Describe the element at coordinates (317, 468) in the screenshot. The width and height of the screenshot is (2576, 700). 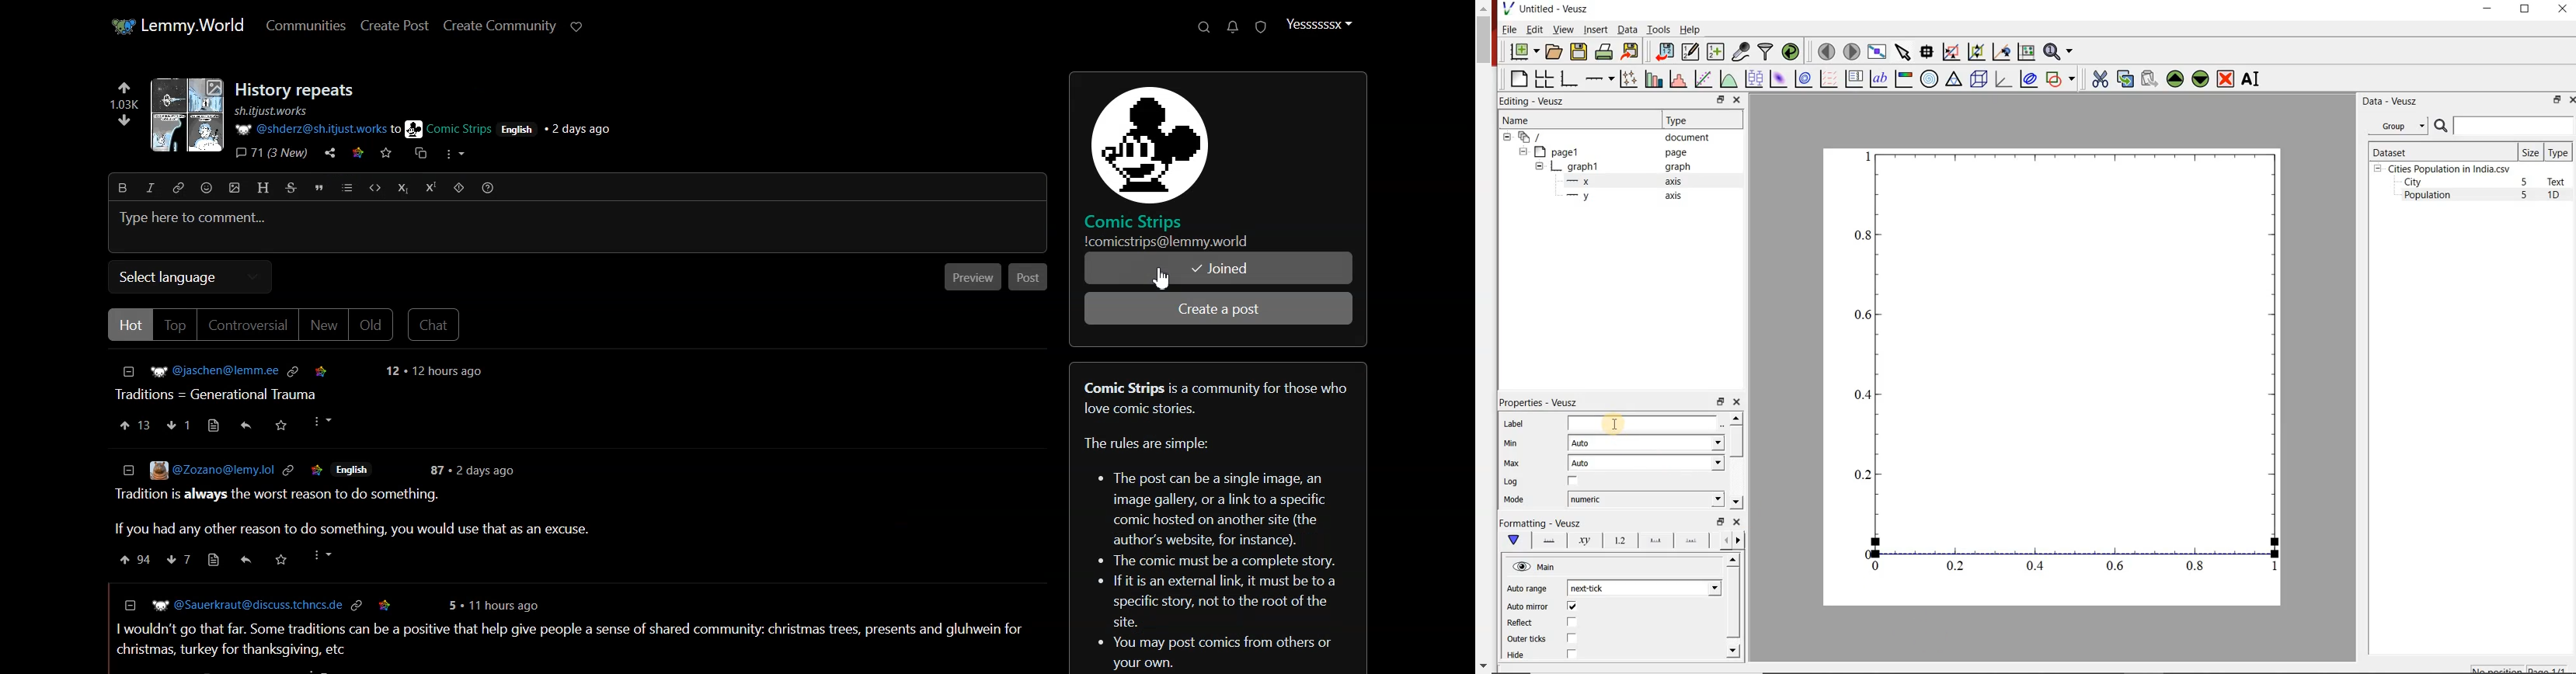
I see `Save` at that location.